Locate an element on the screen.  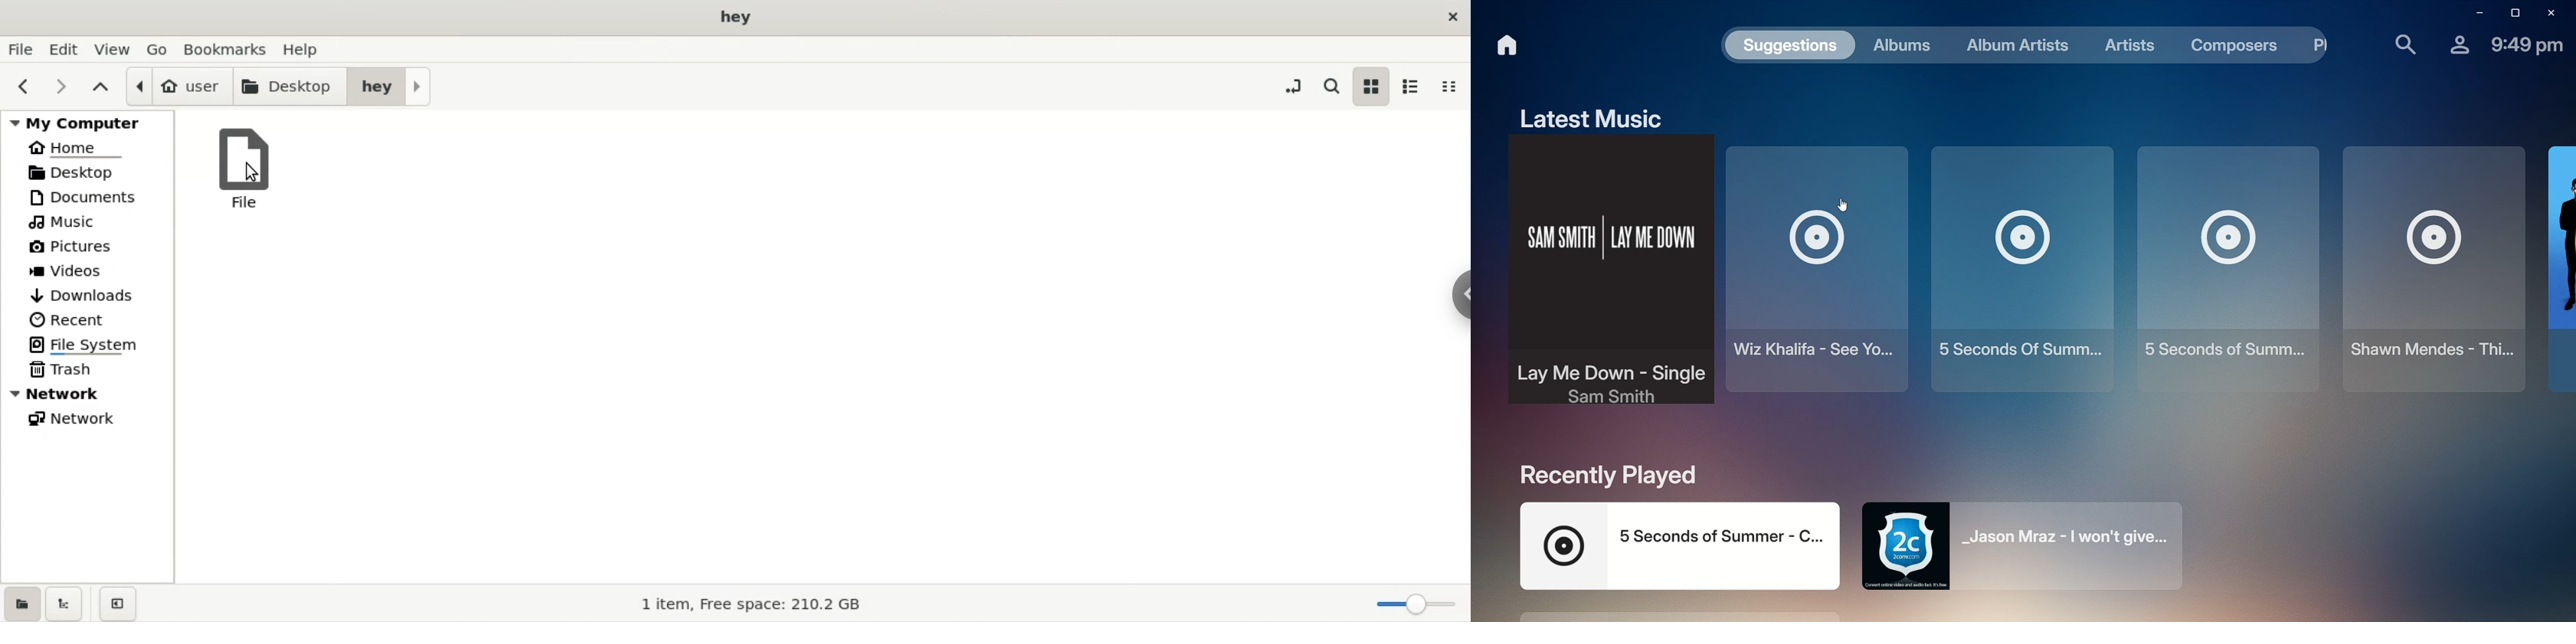
go is located at coordinates (157, 48).